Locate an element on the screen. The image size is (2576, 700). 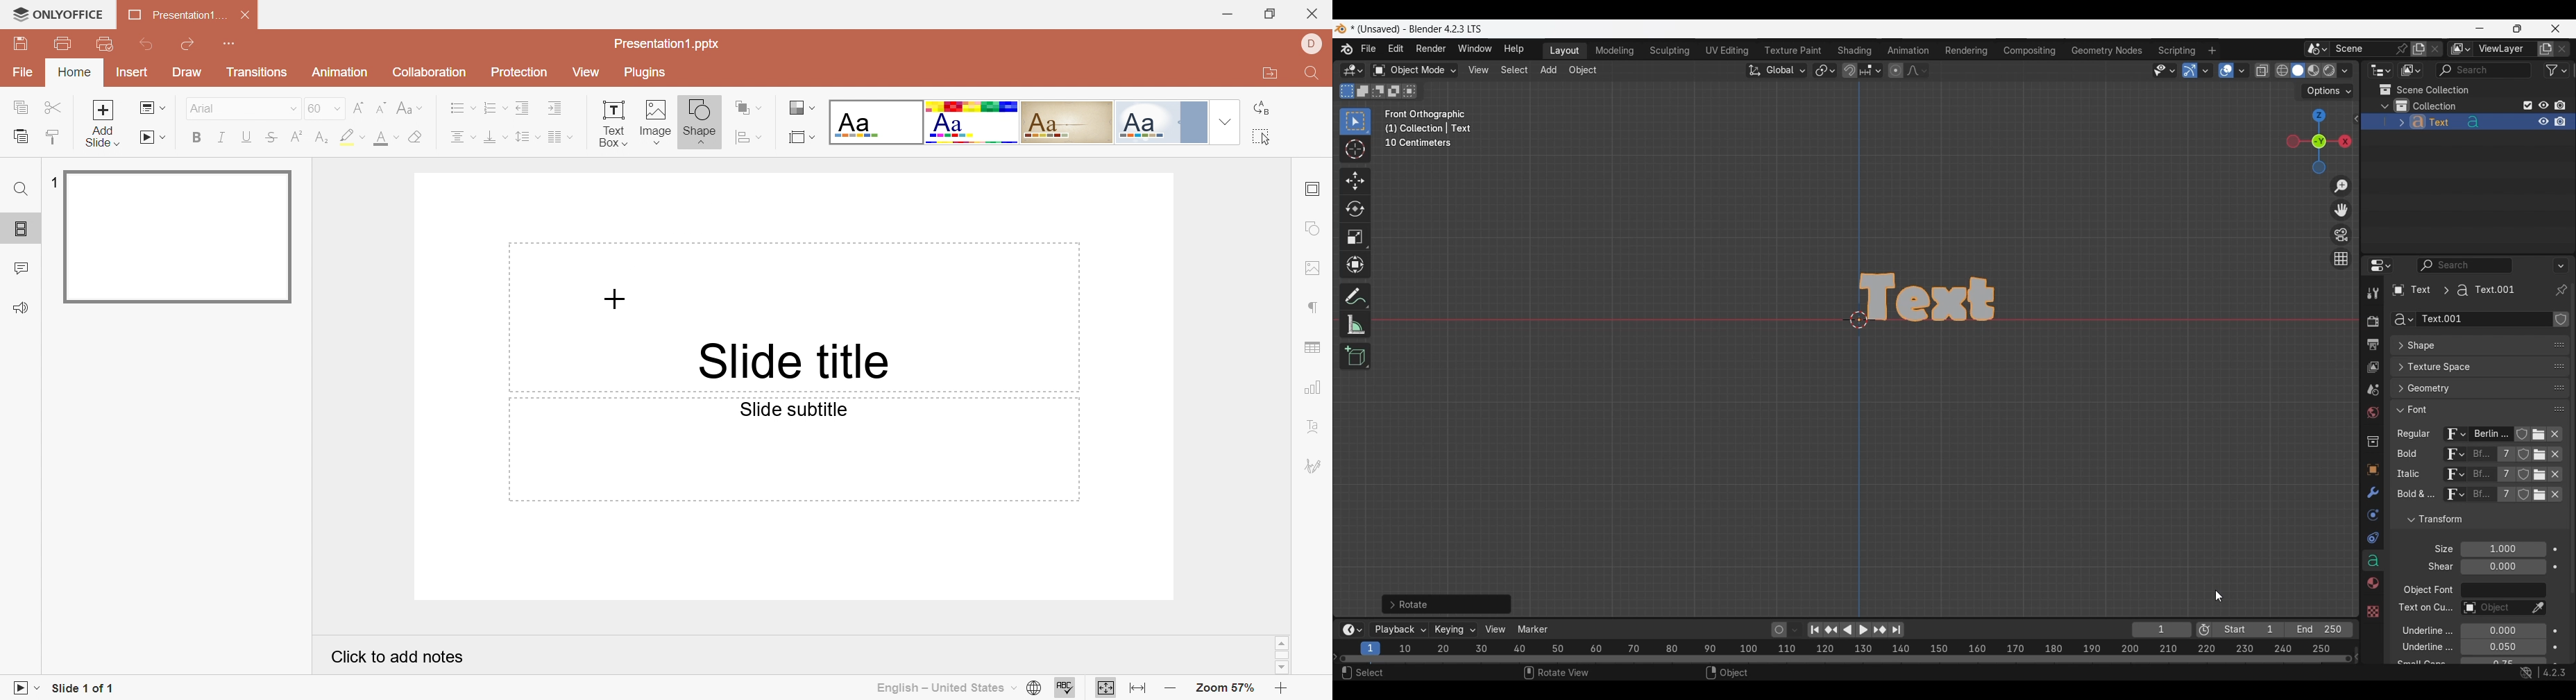
Select box is located at coordinates (1355, 121).